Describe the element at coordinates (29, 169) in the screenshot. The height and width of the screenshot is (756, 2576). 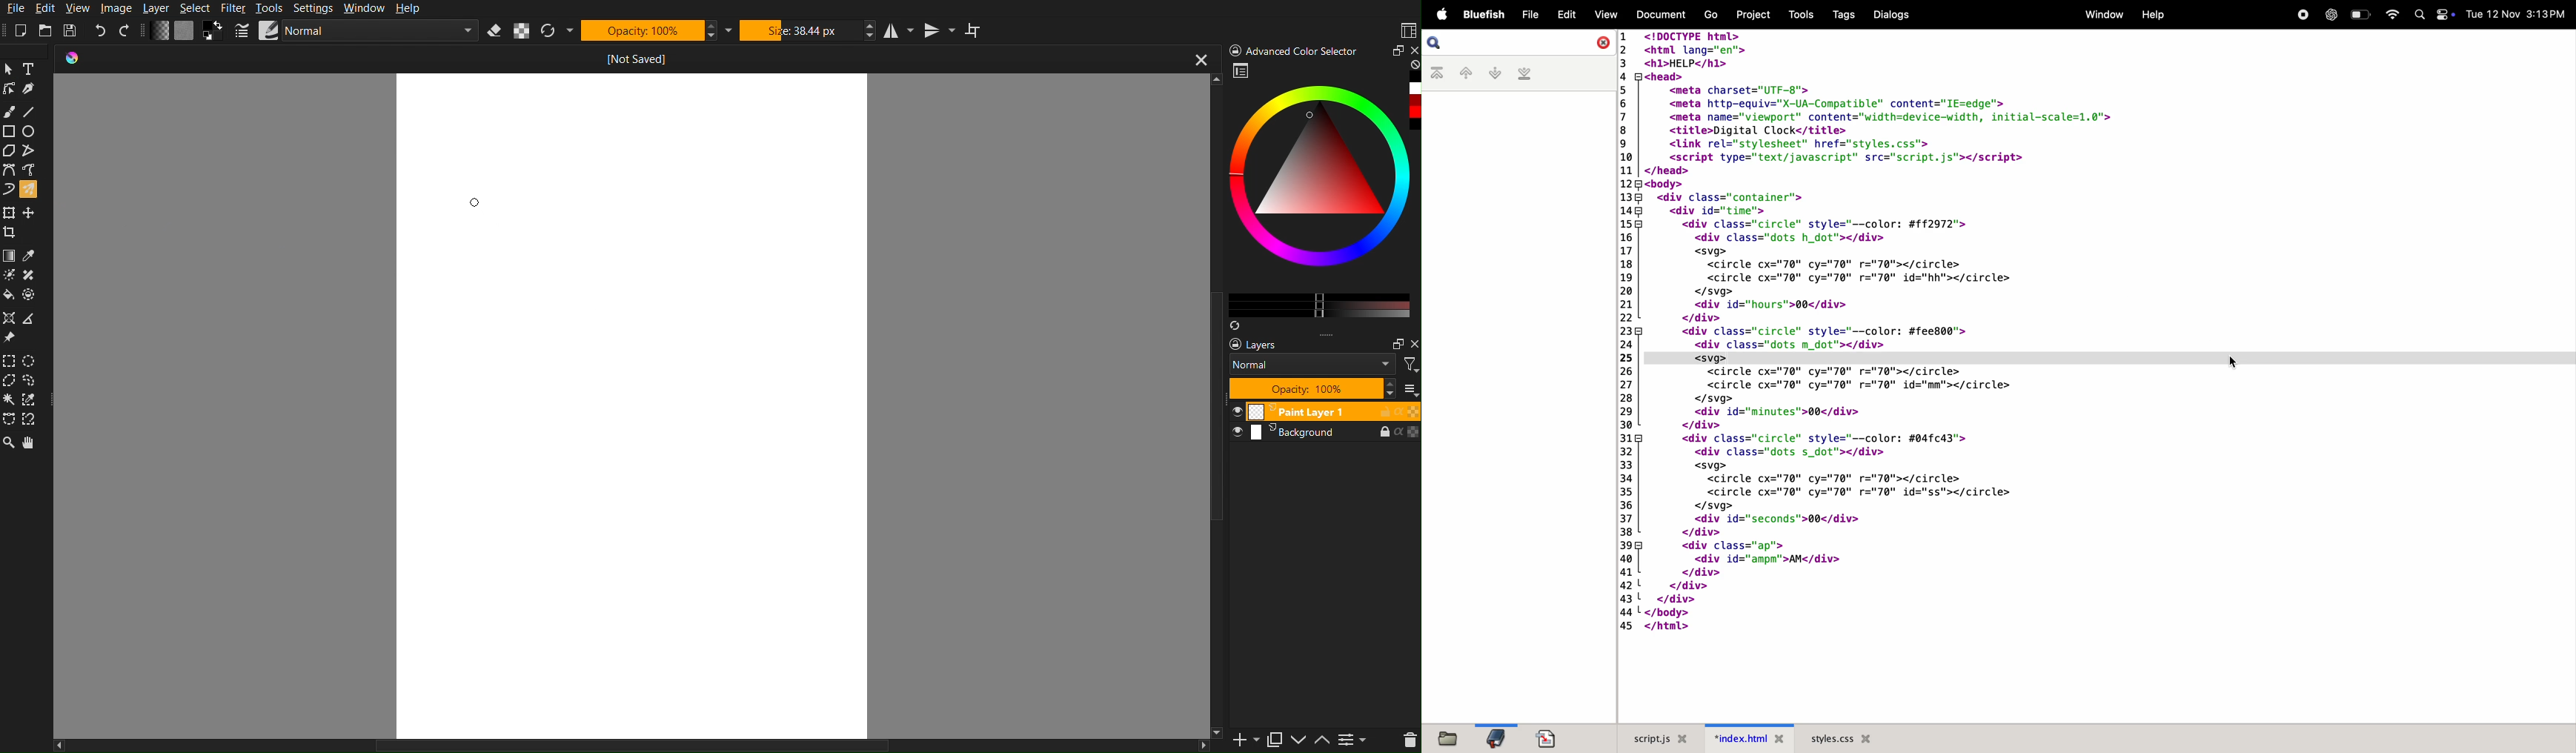
I see `Free hand path tool` at that location.